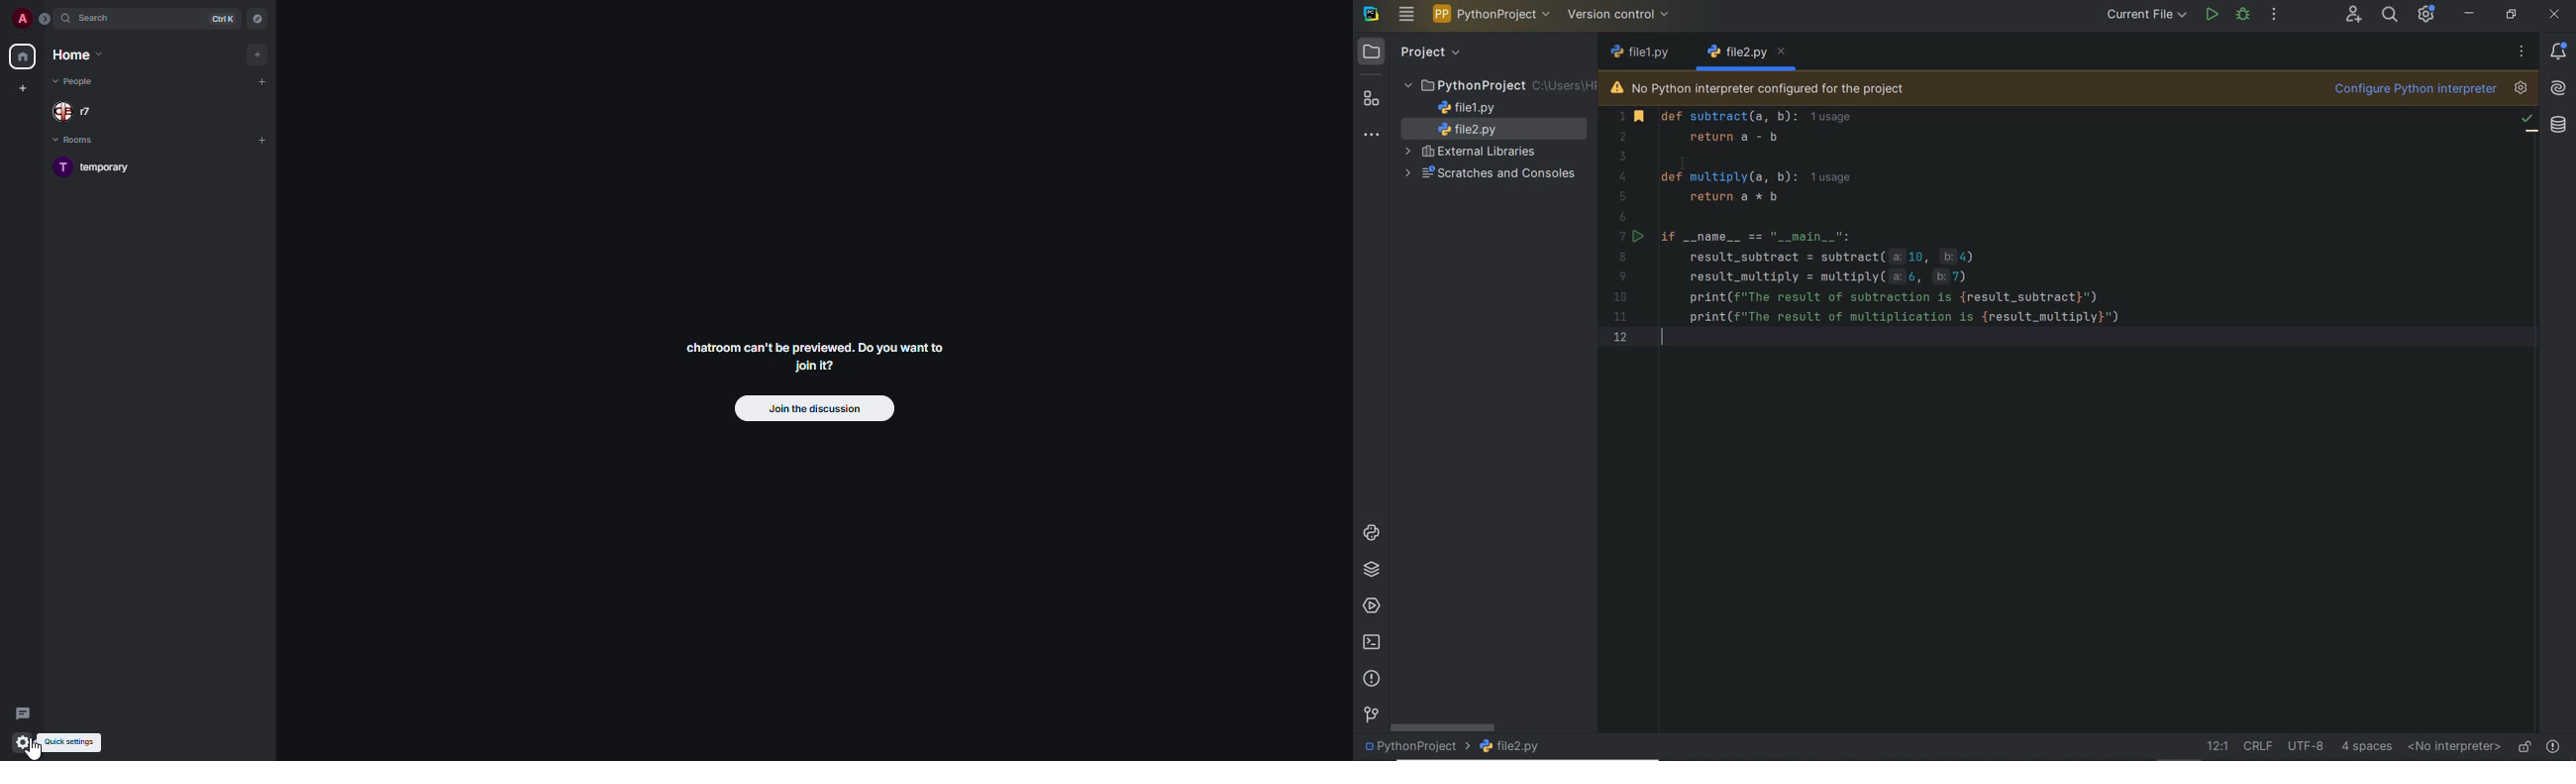 This screenshot has width=2576, height=784. Describe the element at coordinates (45, 20) in the screenshot. I see `expand` at that location.